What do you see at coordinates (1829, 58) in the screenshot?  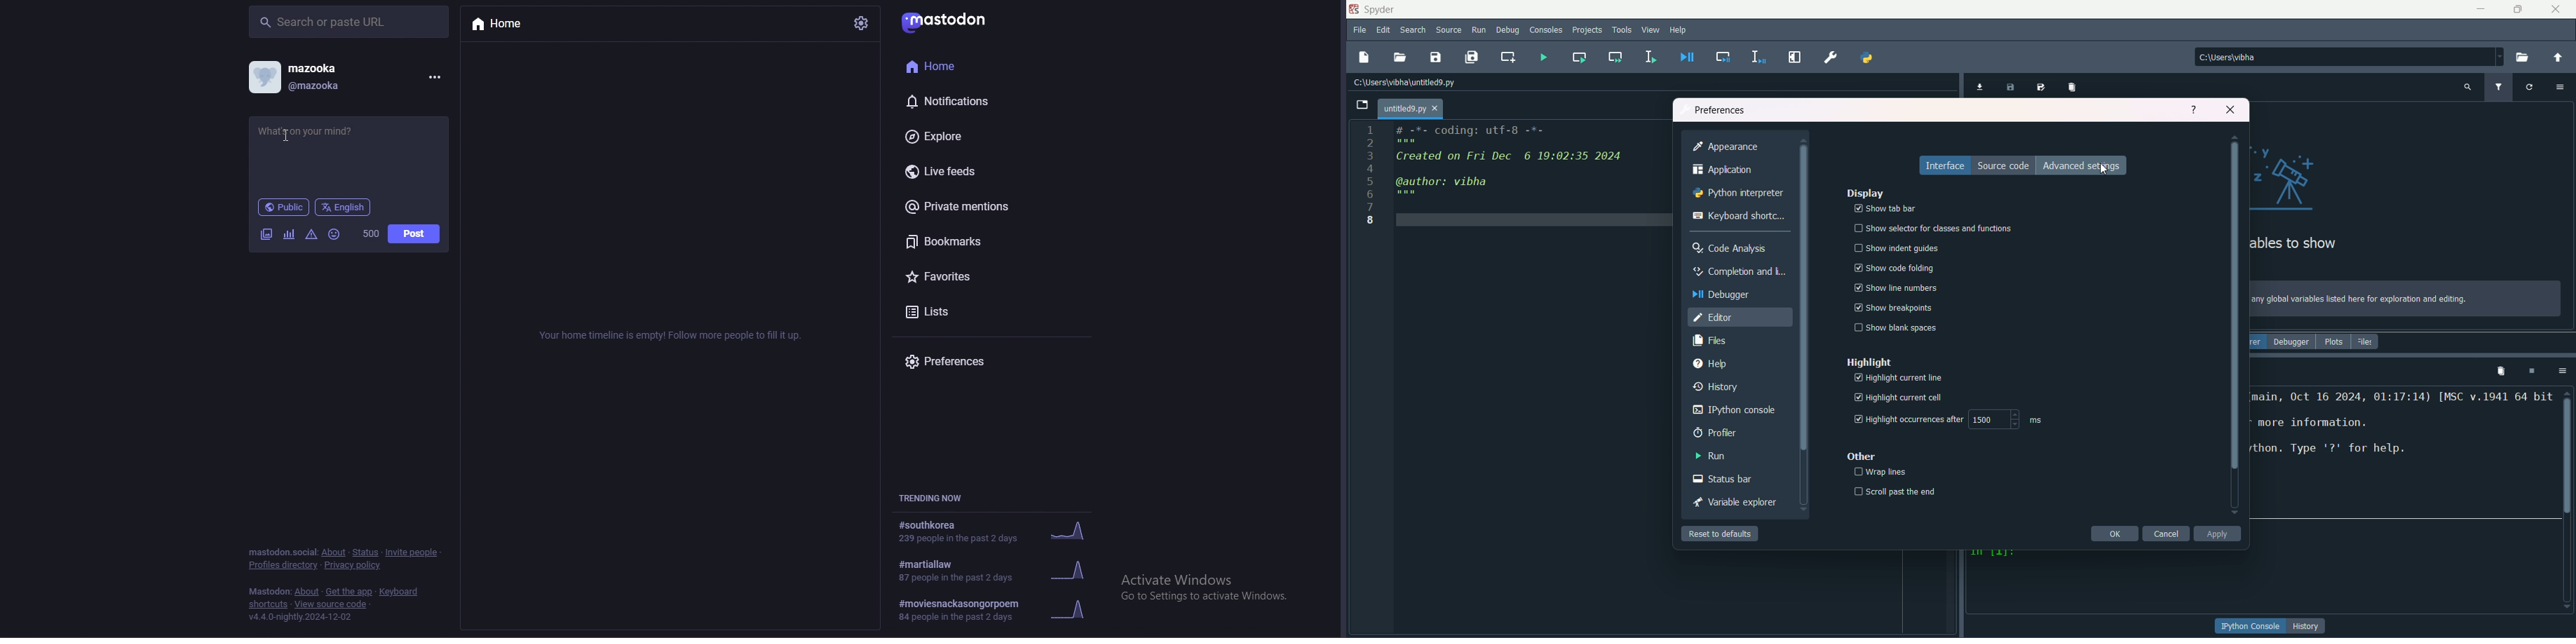 I see `preferences` at bounding box center [1829, 58].